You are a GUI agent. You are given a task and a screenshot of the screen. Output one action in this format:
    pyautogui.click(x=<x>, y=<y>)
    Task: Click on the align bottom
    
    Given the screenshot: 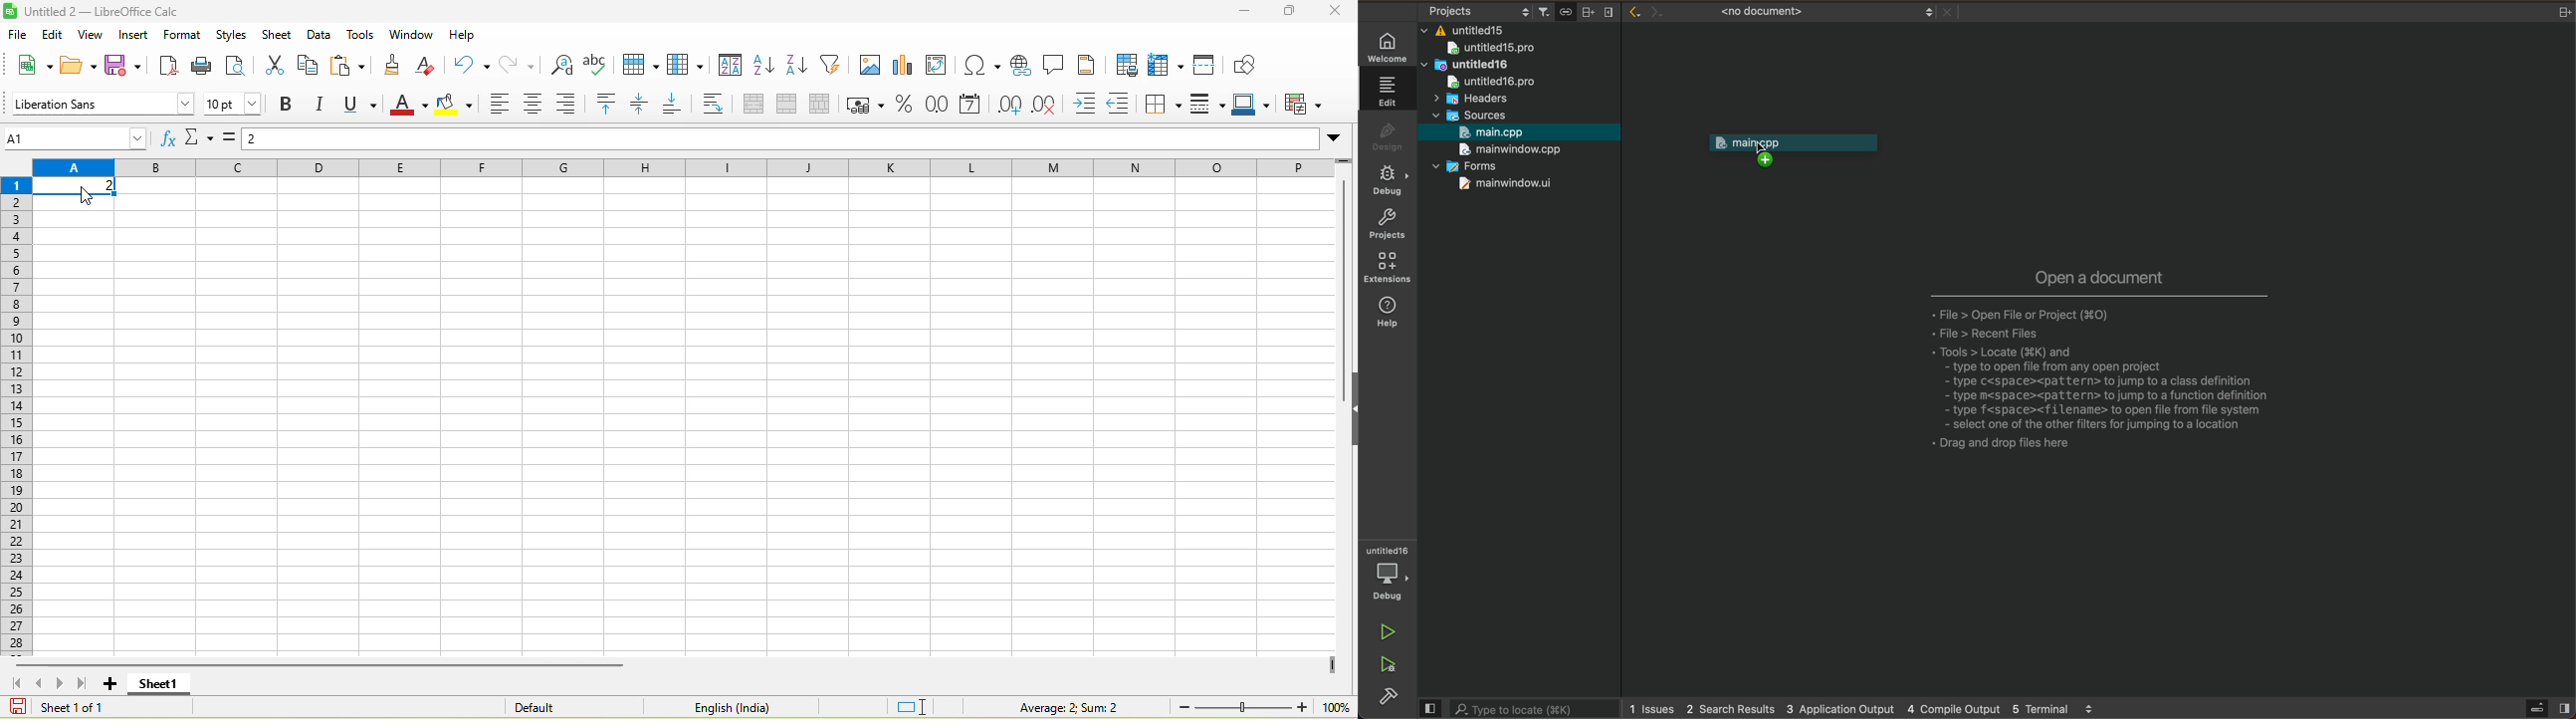 What is the action you would take?
    pyautogui.click(x=684, y=105)
    